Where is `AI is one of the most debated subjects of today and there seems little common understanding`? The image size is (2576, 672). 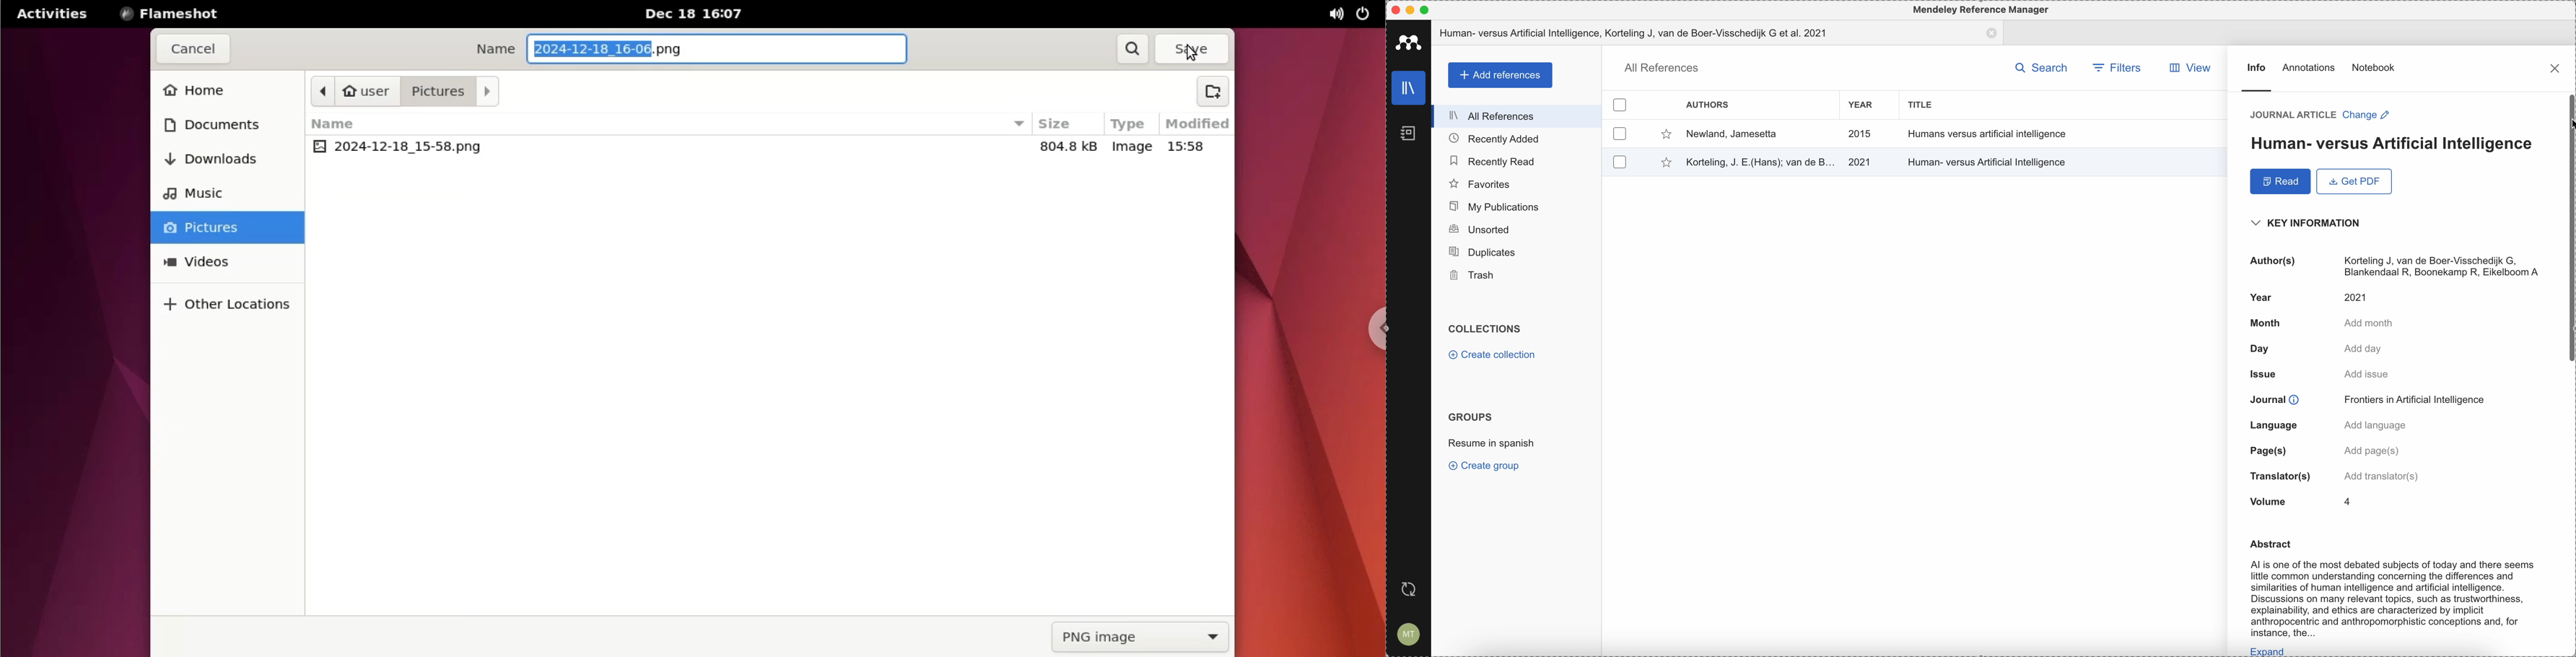 AI is one of the most debated subjects of today and there seems little common understanding is located at coordinates (2390, 598).